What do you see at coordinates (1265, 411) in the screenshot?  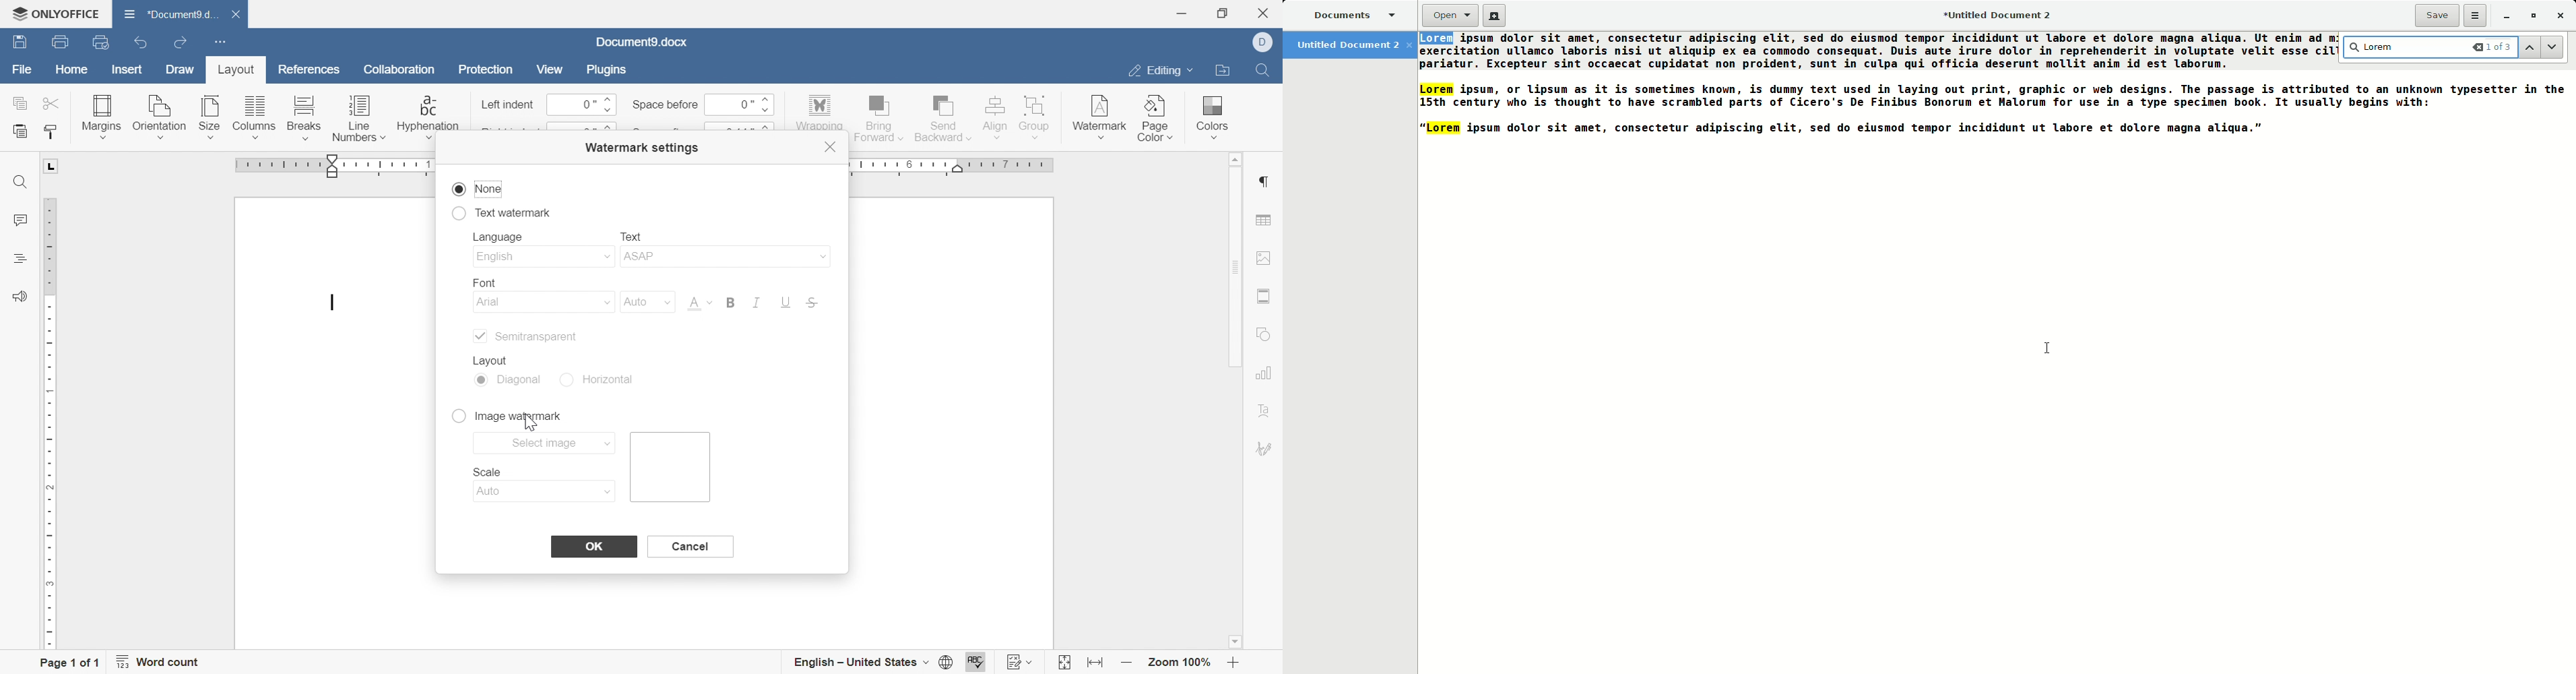 I see `text art settigns` at bounding box center [1265, 411].